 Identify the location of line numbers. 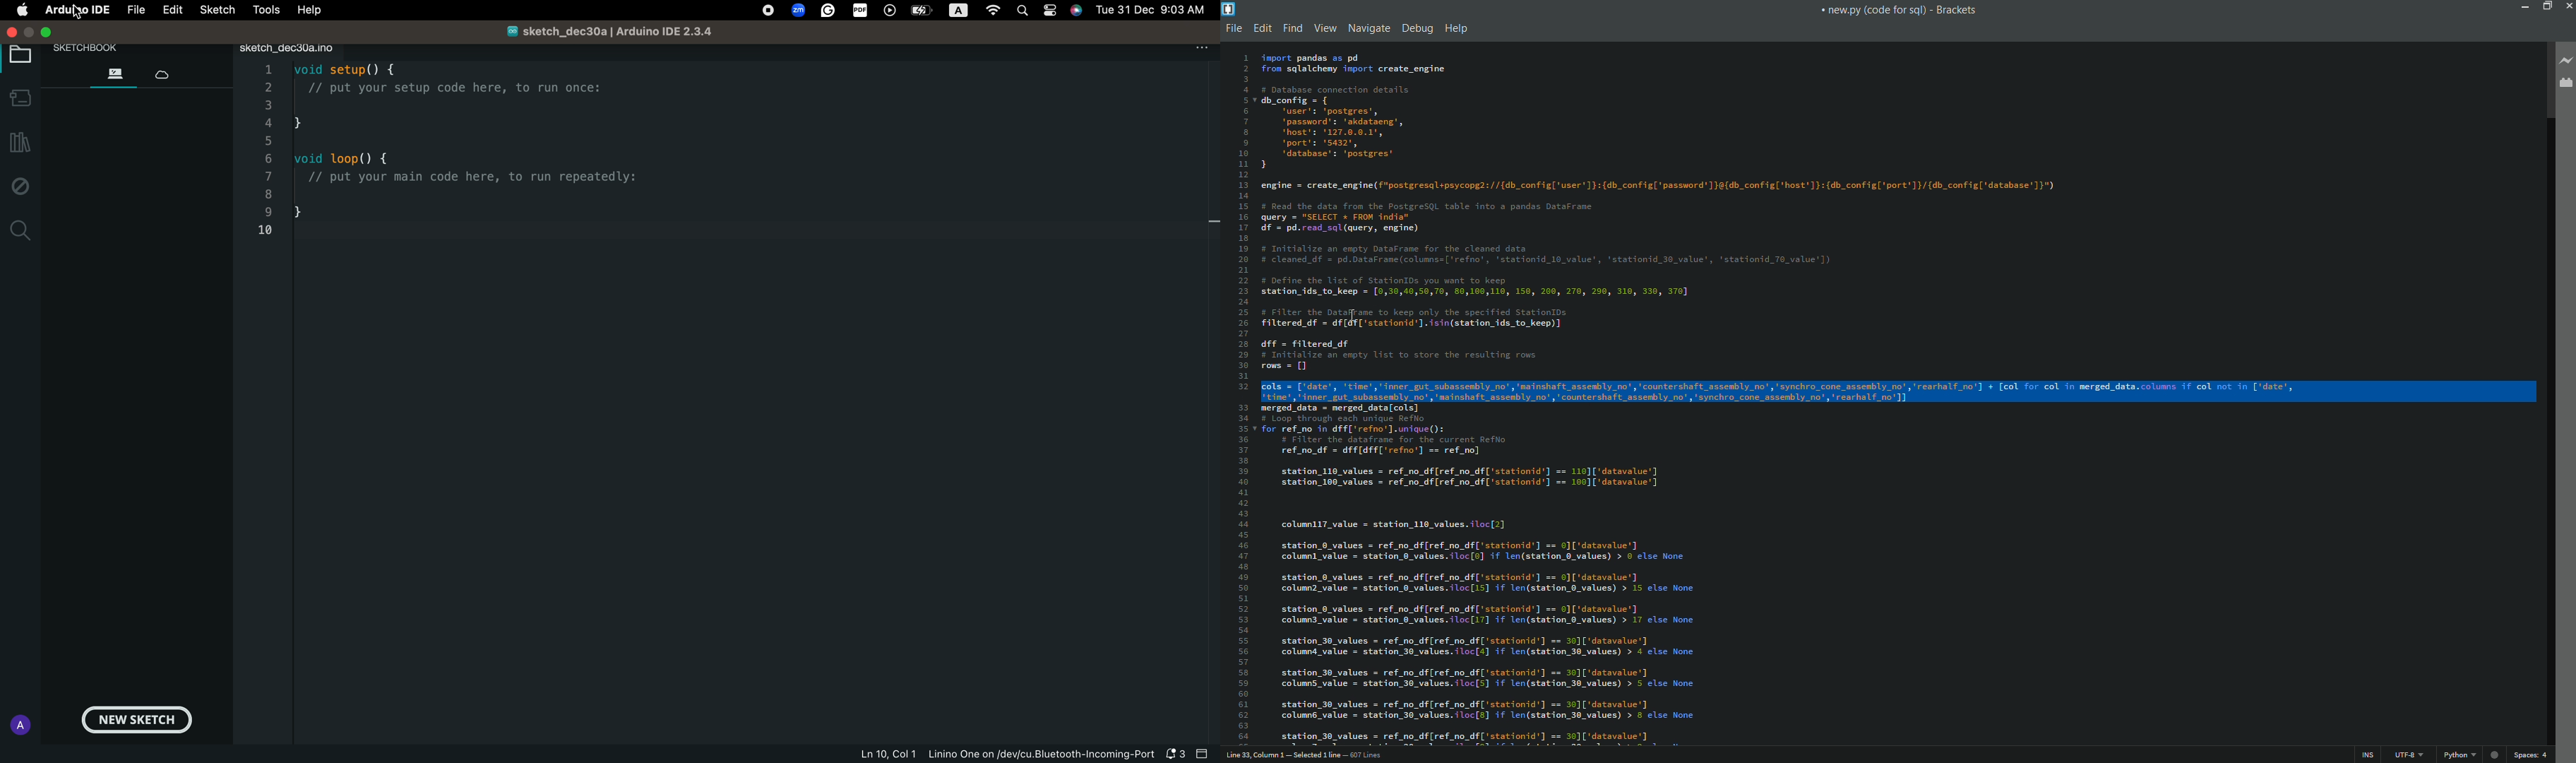
(1241, 395).